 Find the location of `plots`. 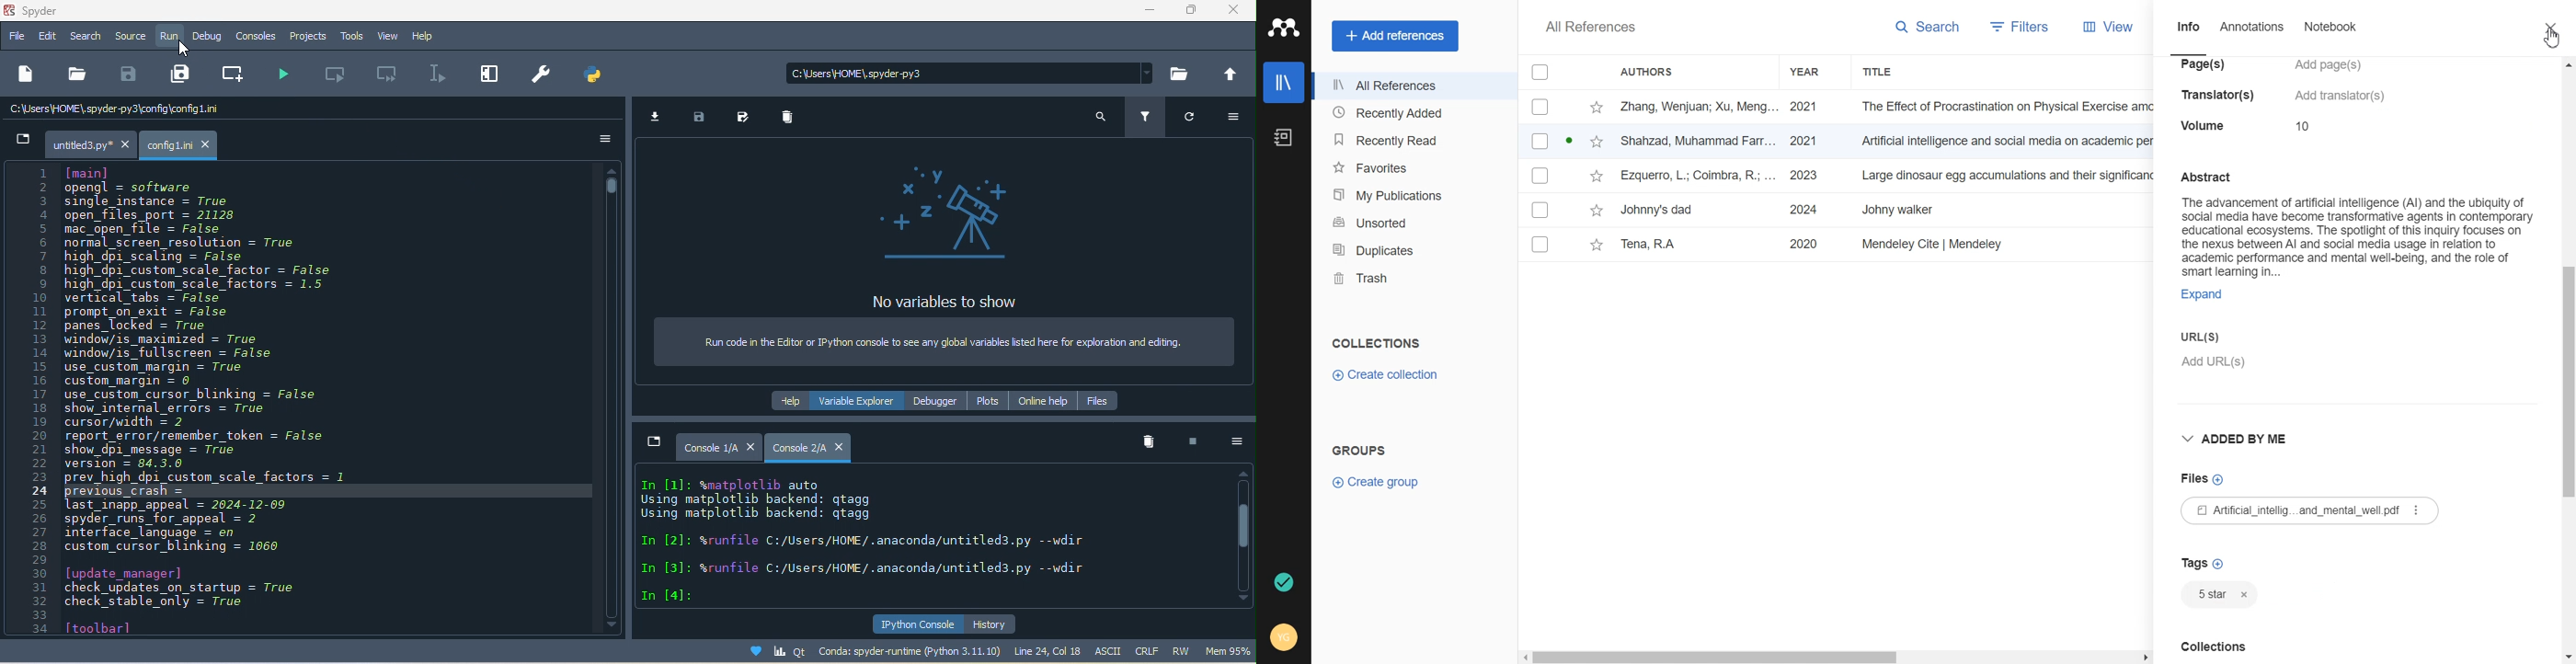

plots is located at coordinates (986, 401).